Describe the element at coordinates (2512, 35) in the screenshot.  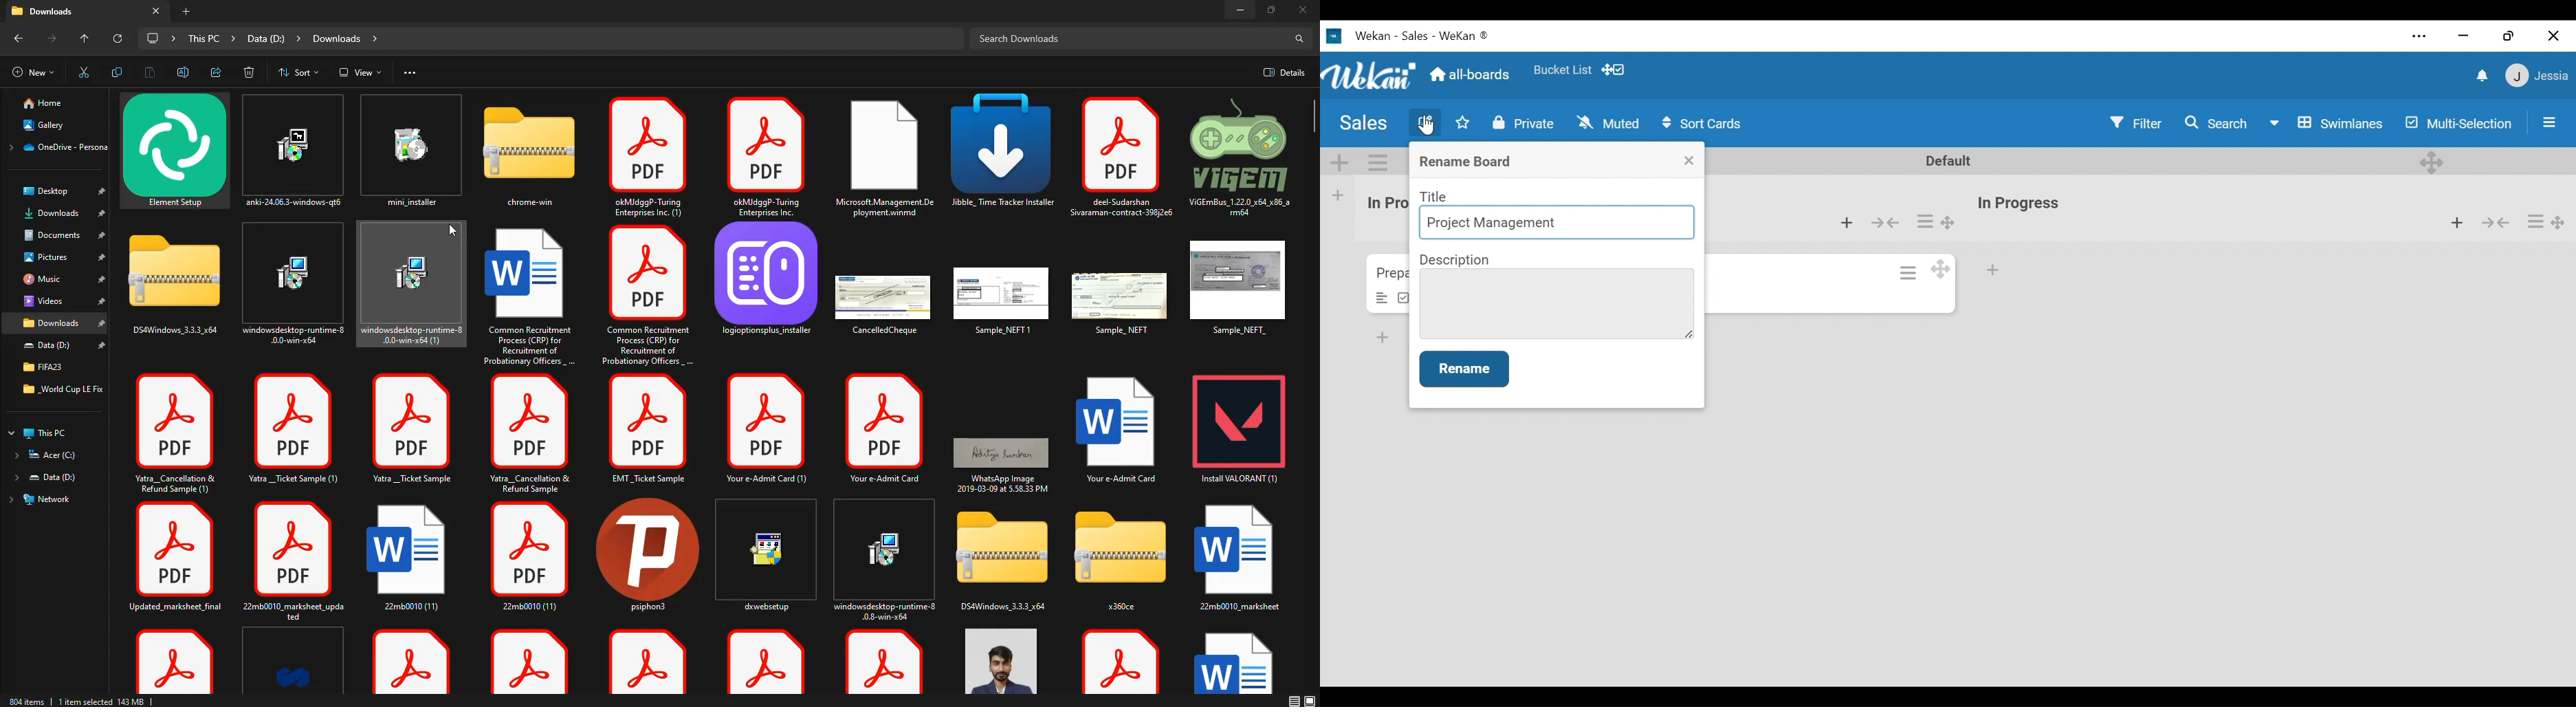
I see `Restore` at that location.